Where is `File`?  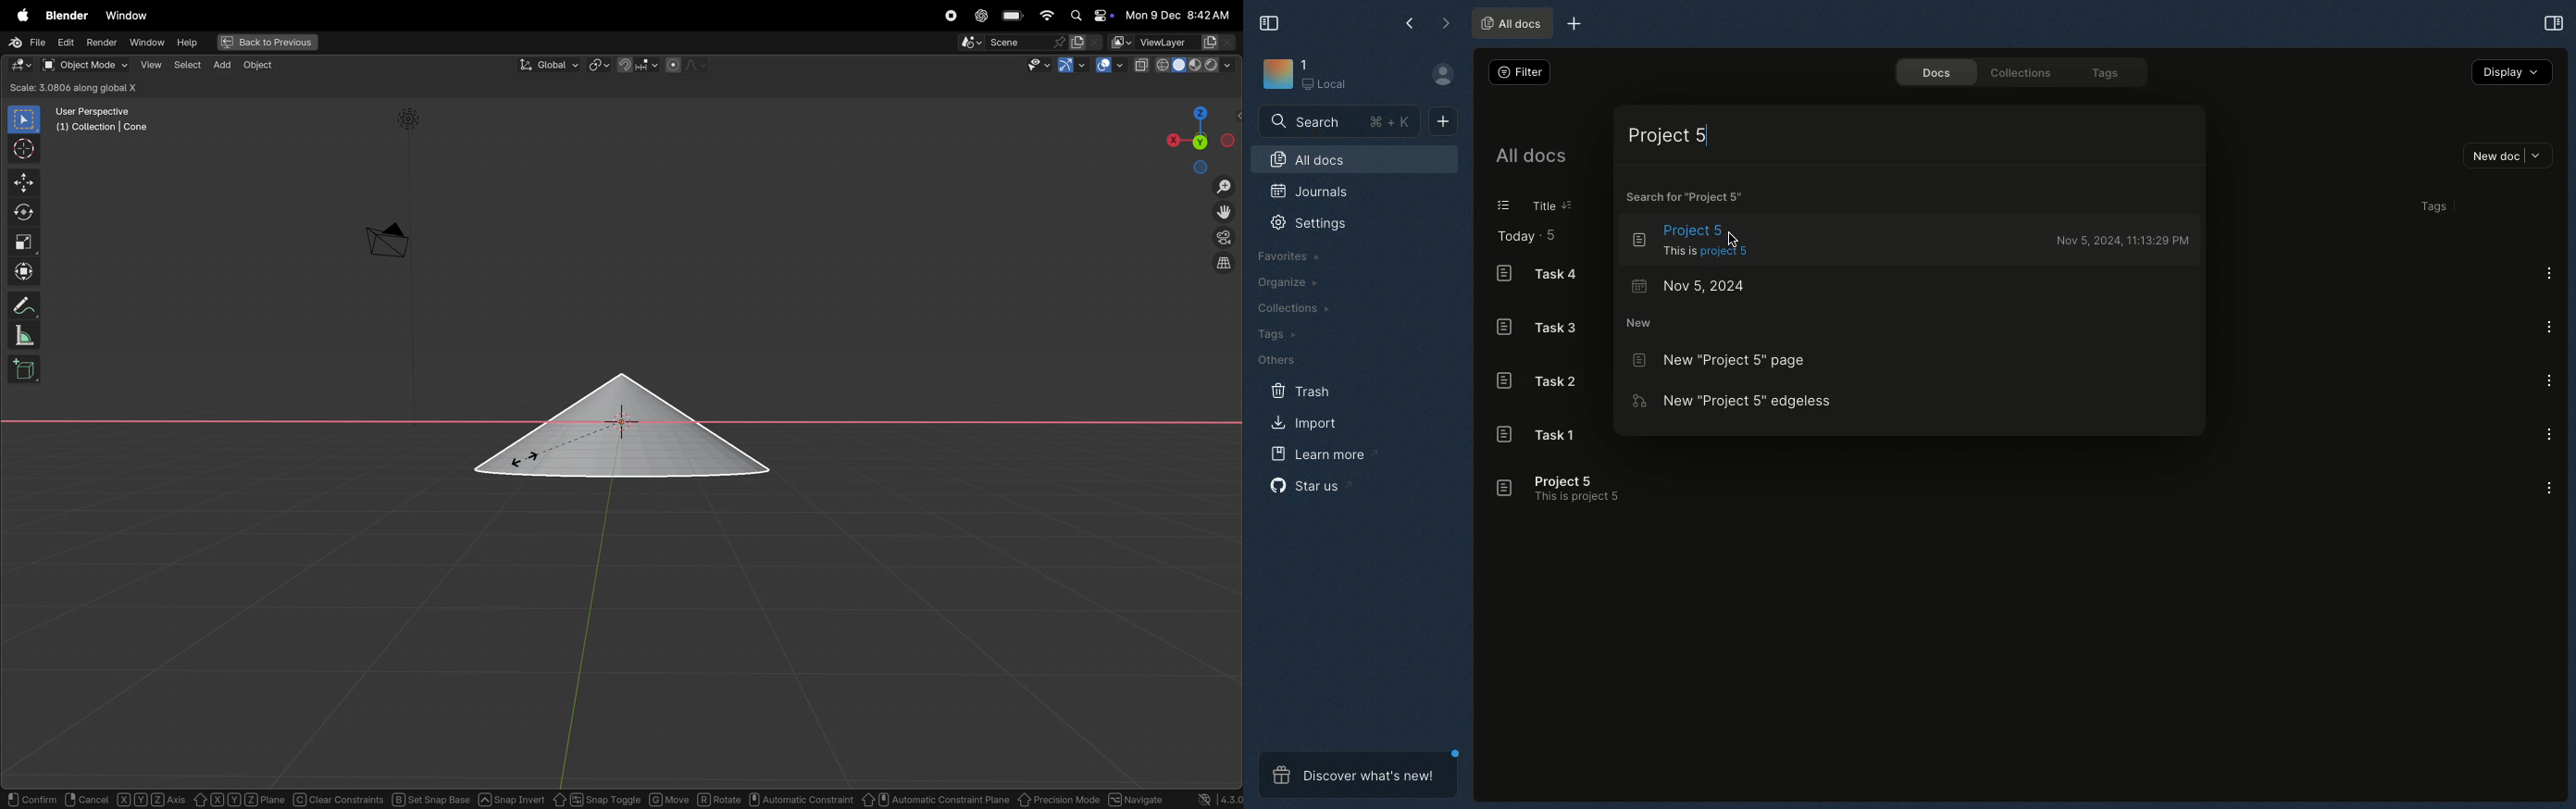
File is located at coordinates (26, 41).